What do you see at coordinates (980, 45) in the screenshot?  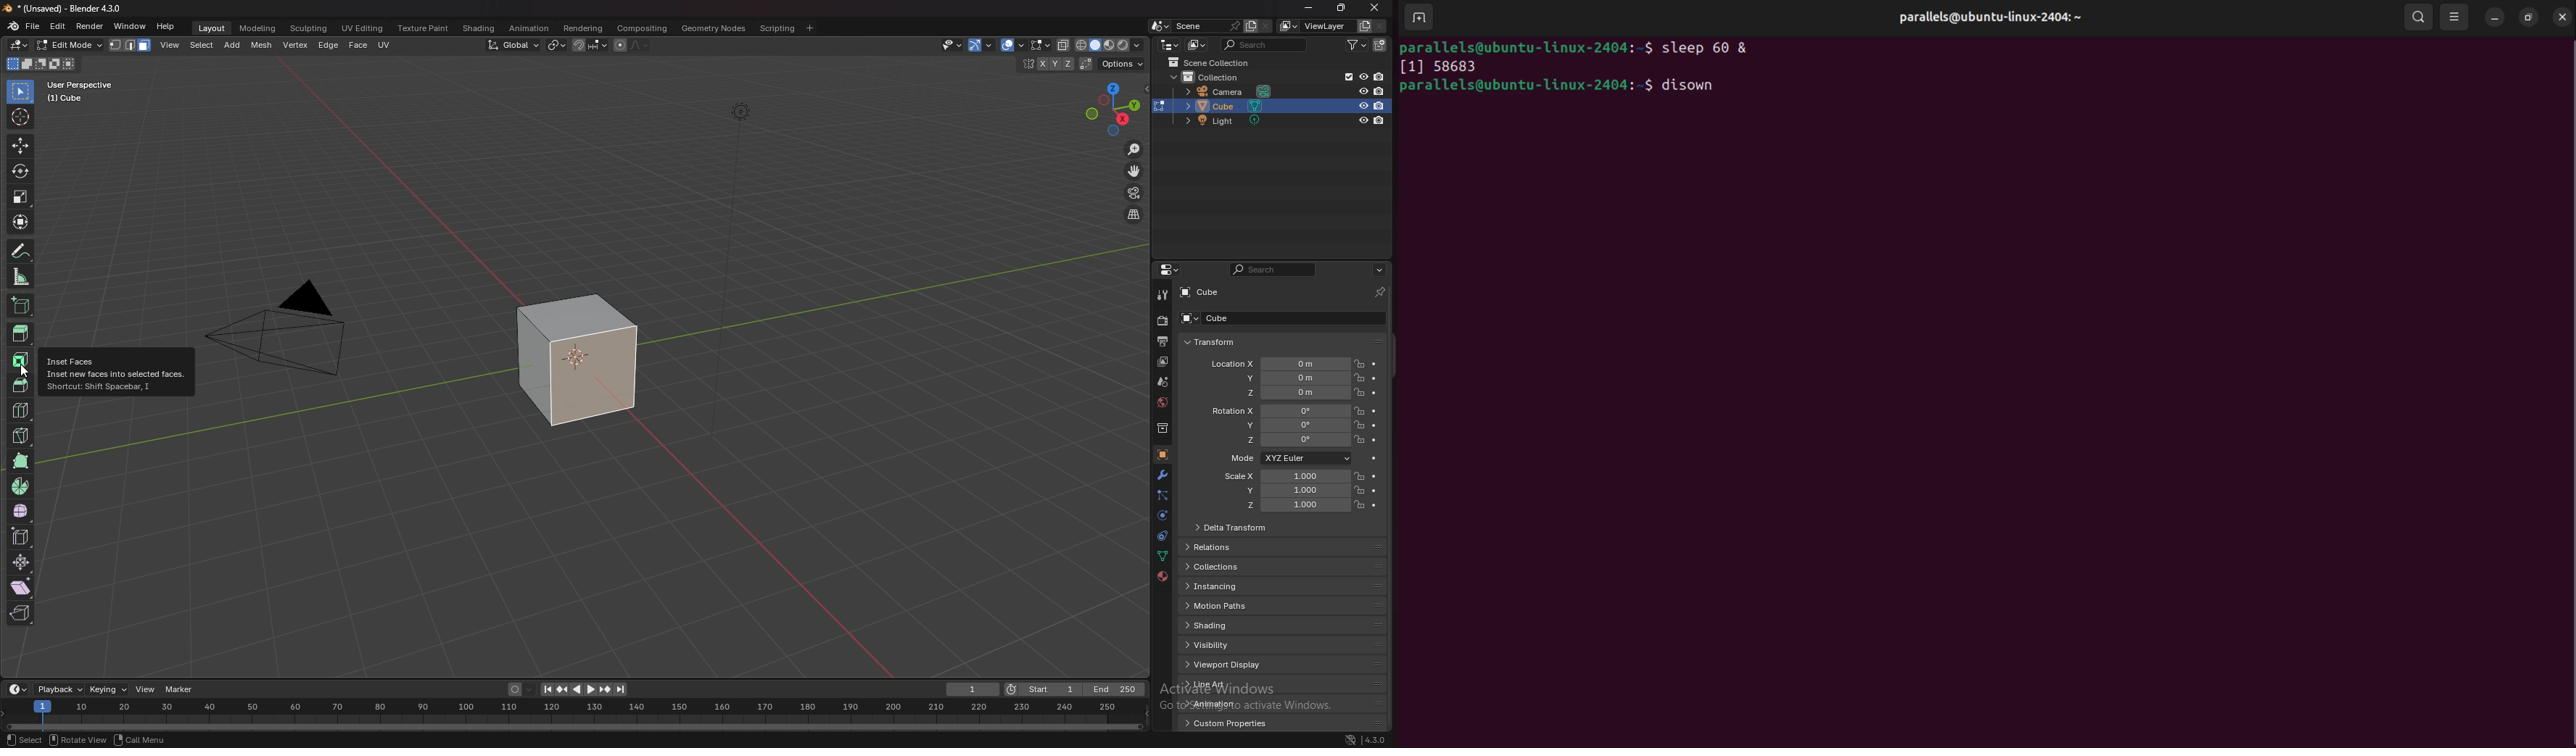 I see `show gizmo` at bounding box center [980, 45].